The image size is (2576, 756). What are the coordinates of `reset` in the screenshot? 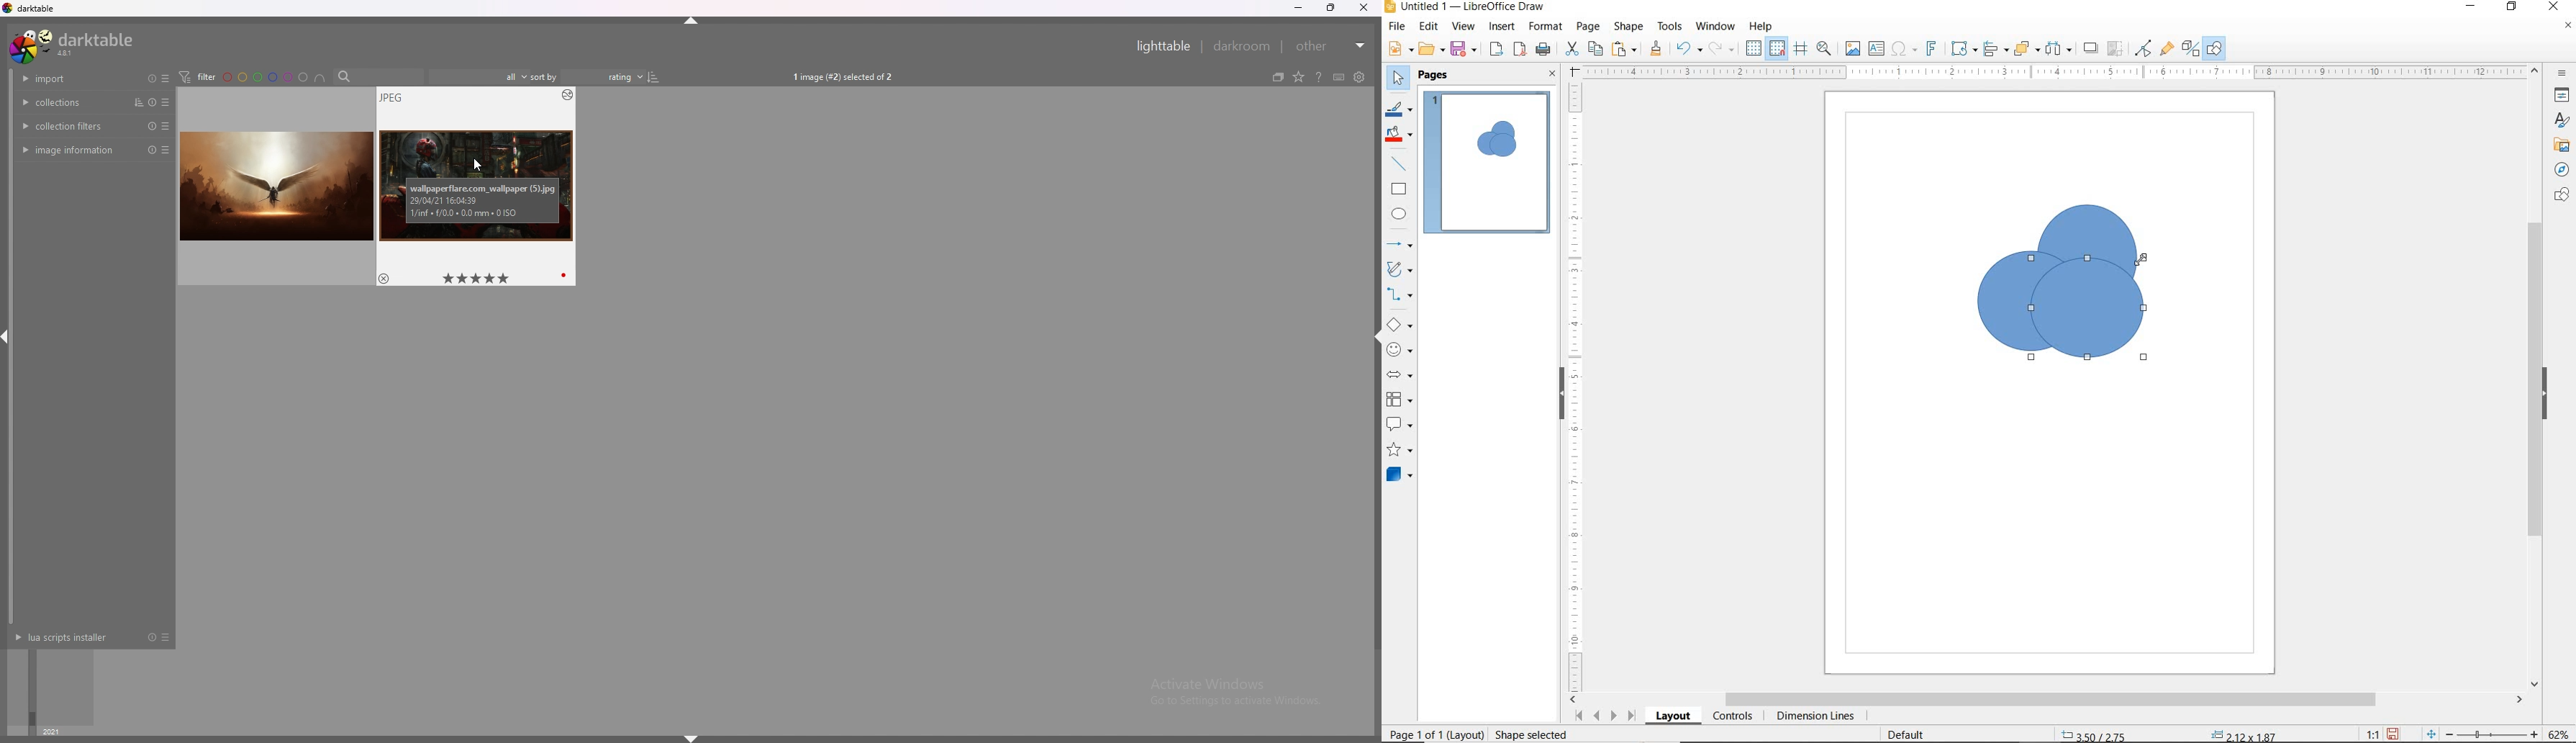 It's located at (152, 150).